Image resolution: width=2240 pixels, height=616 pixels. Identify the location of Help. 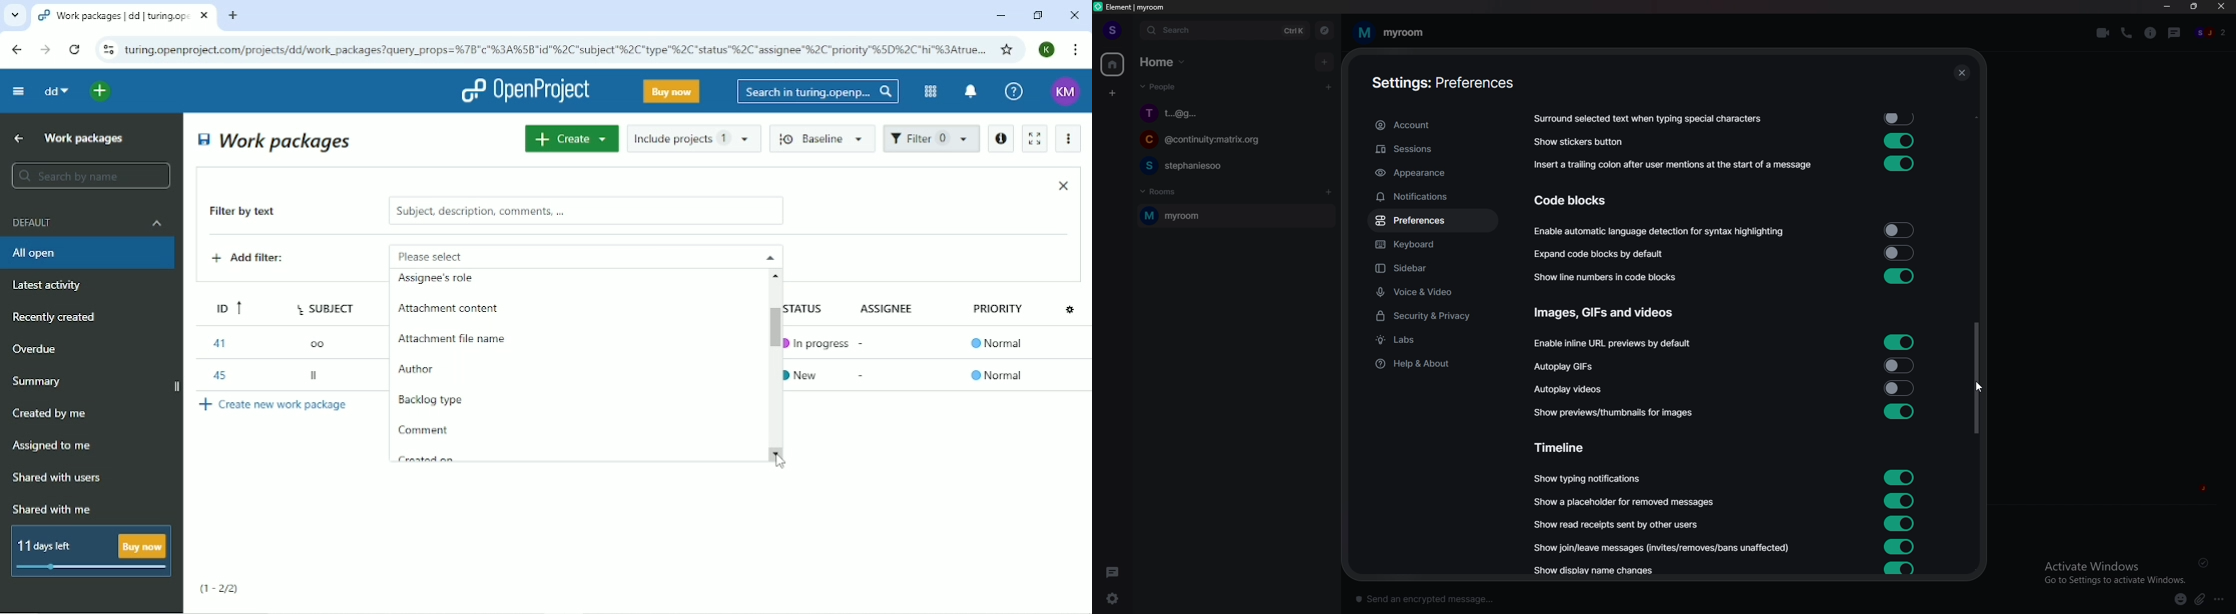
(1014, 92).